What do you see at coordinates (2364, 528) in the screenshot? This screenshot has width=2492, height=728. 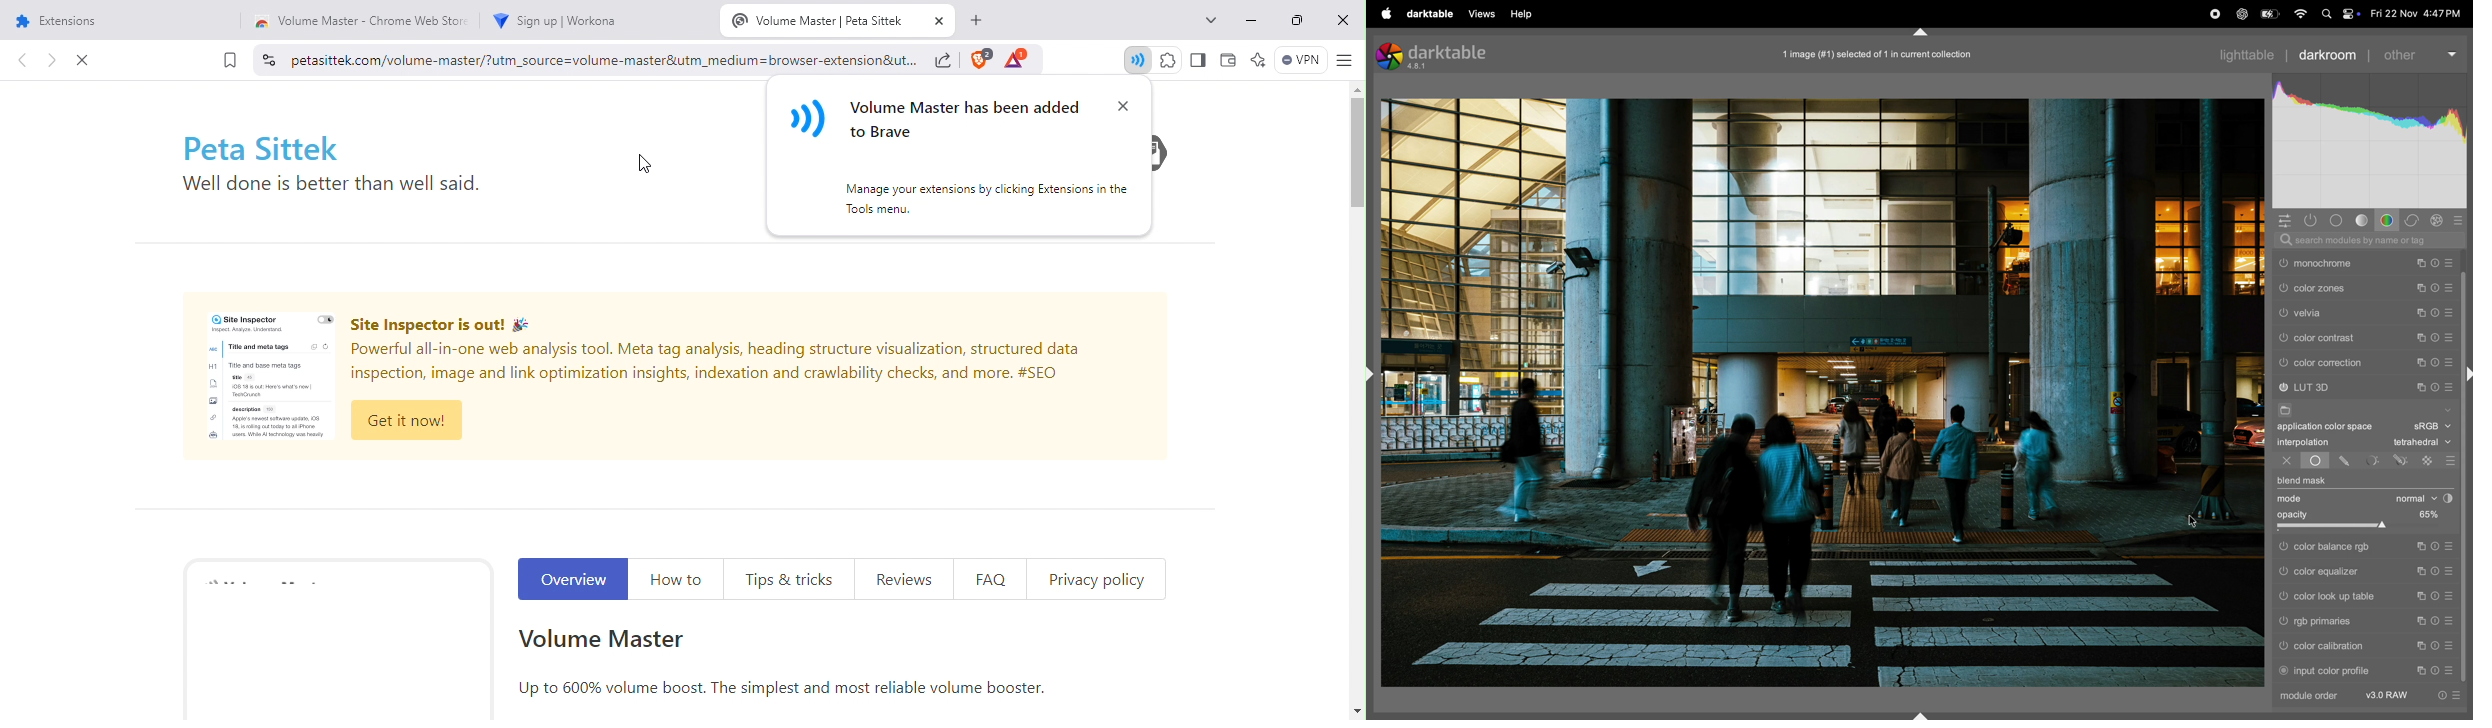 I see `slider` at bounding box center [2364, 528].